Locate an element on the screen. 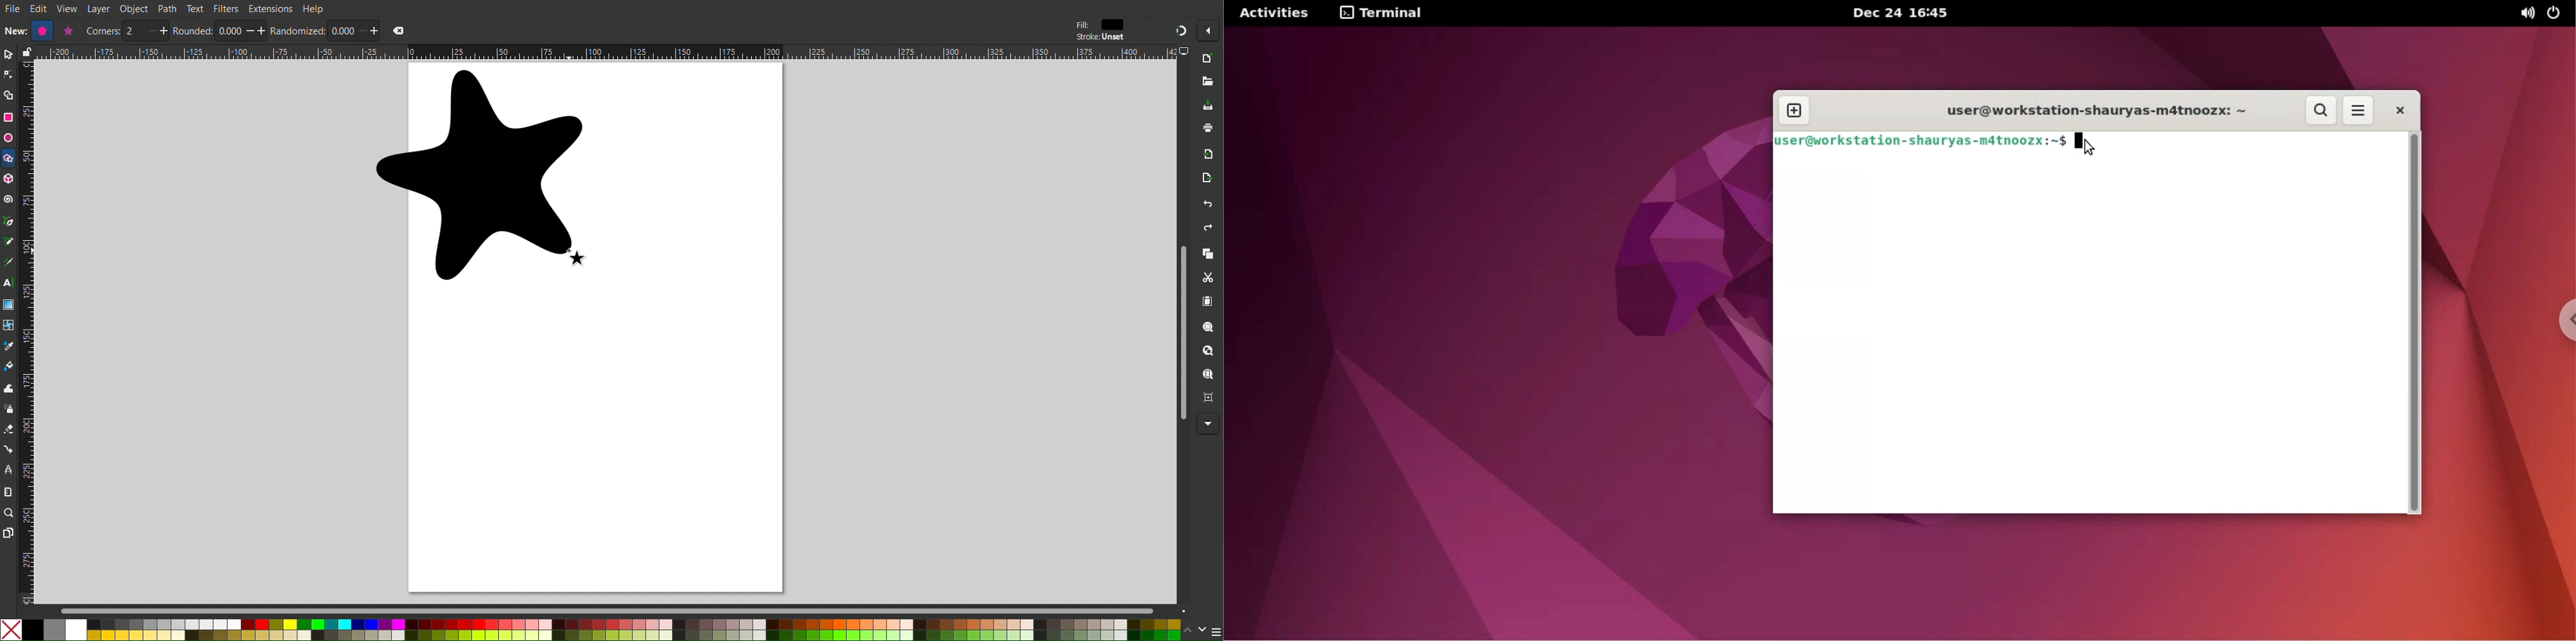  2 is located at coordinates (134, 31).